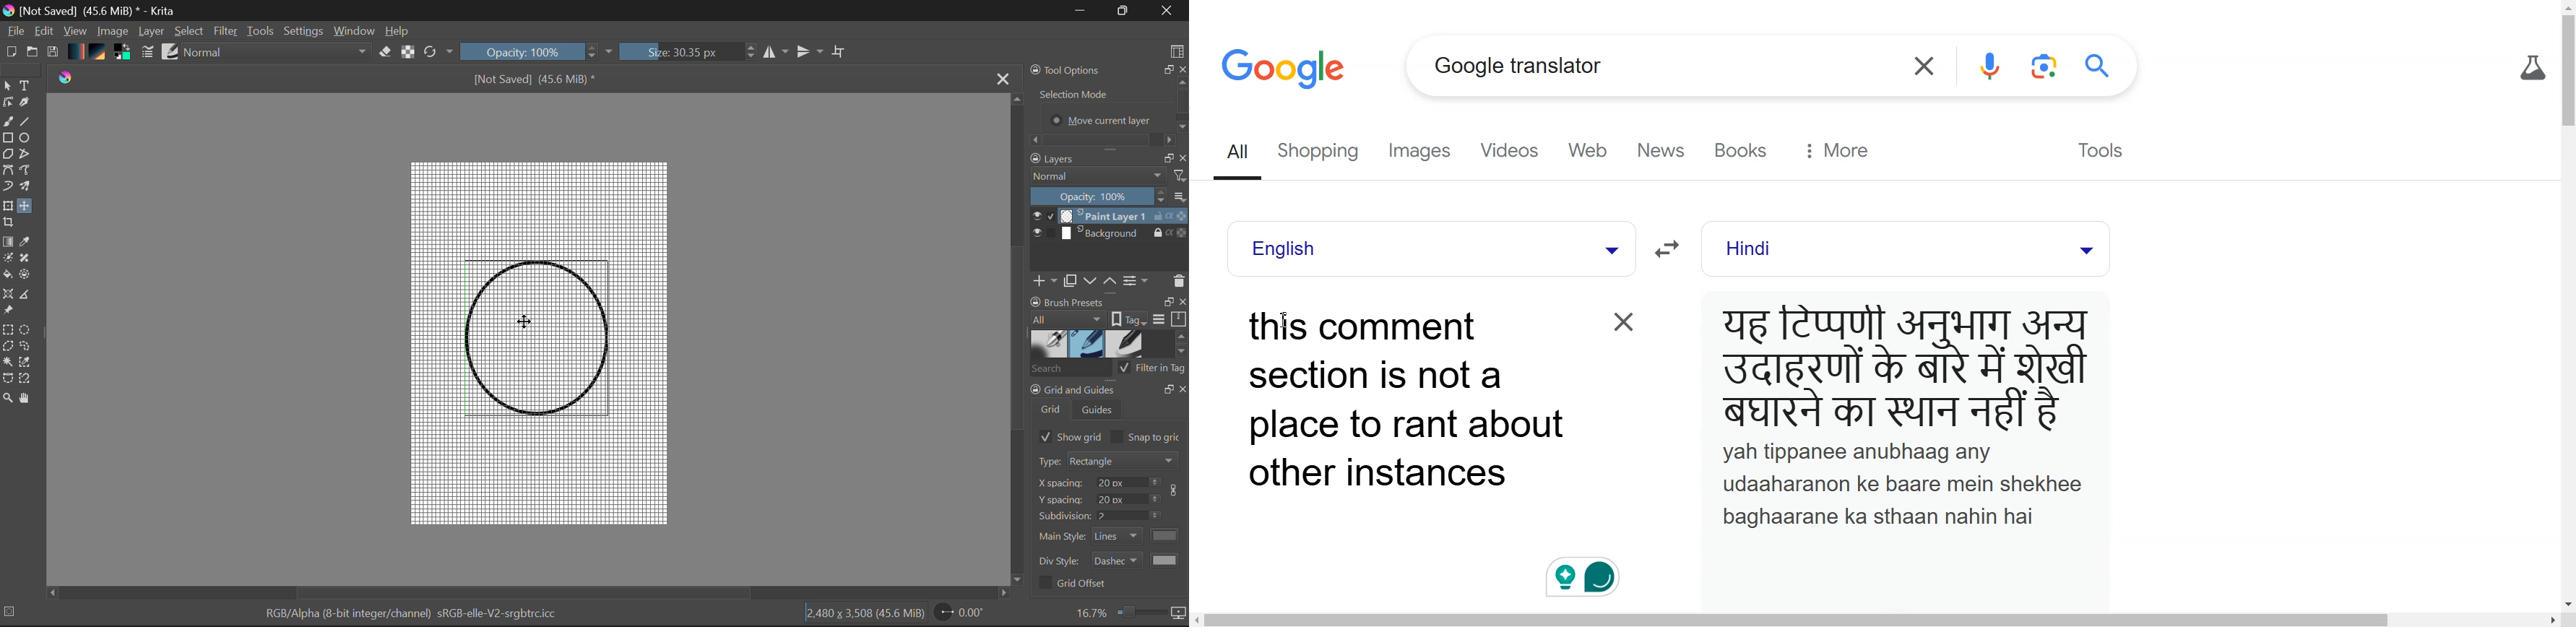 Image resolution: width=2576 pixels, height=644 pixels. What do you see at coordinates (7, 275) in the screenshot?
I see `Fill` at bounding box center [7, 275].